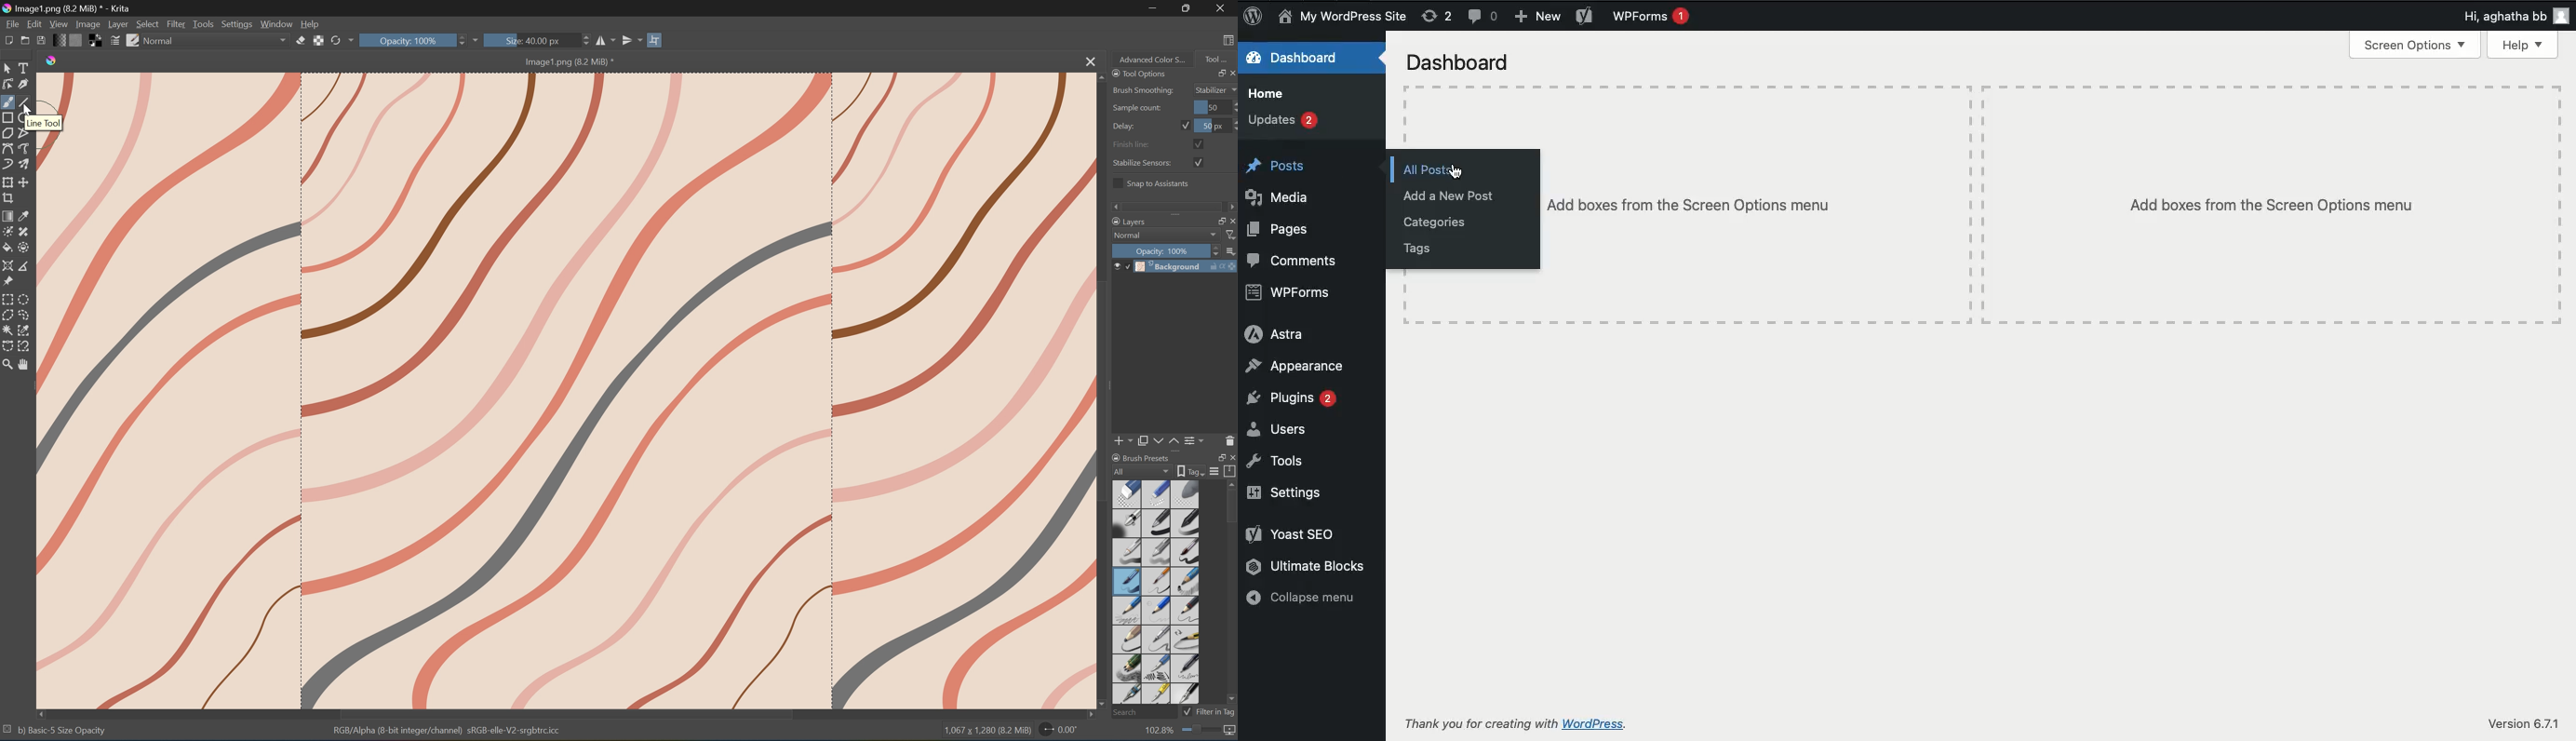 The image size is (2576, 756). What do you see at coordinates (1155, 591) in the screenshot?
I see `Type of brushes` at bounding box center [1155, 591].